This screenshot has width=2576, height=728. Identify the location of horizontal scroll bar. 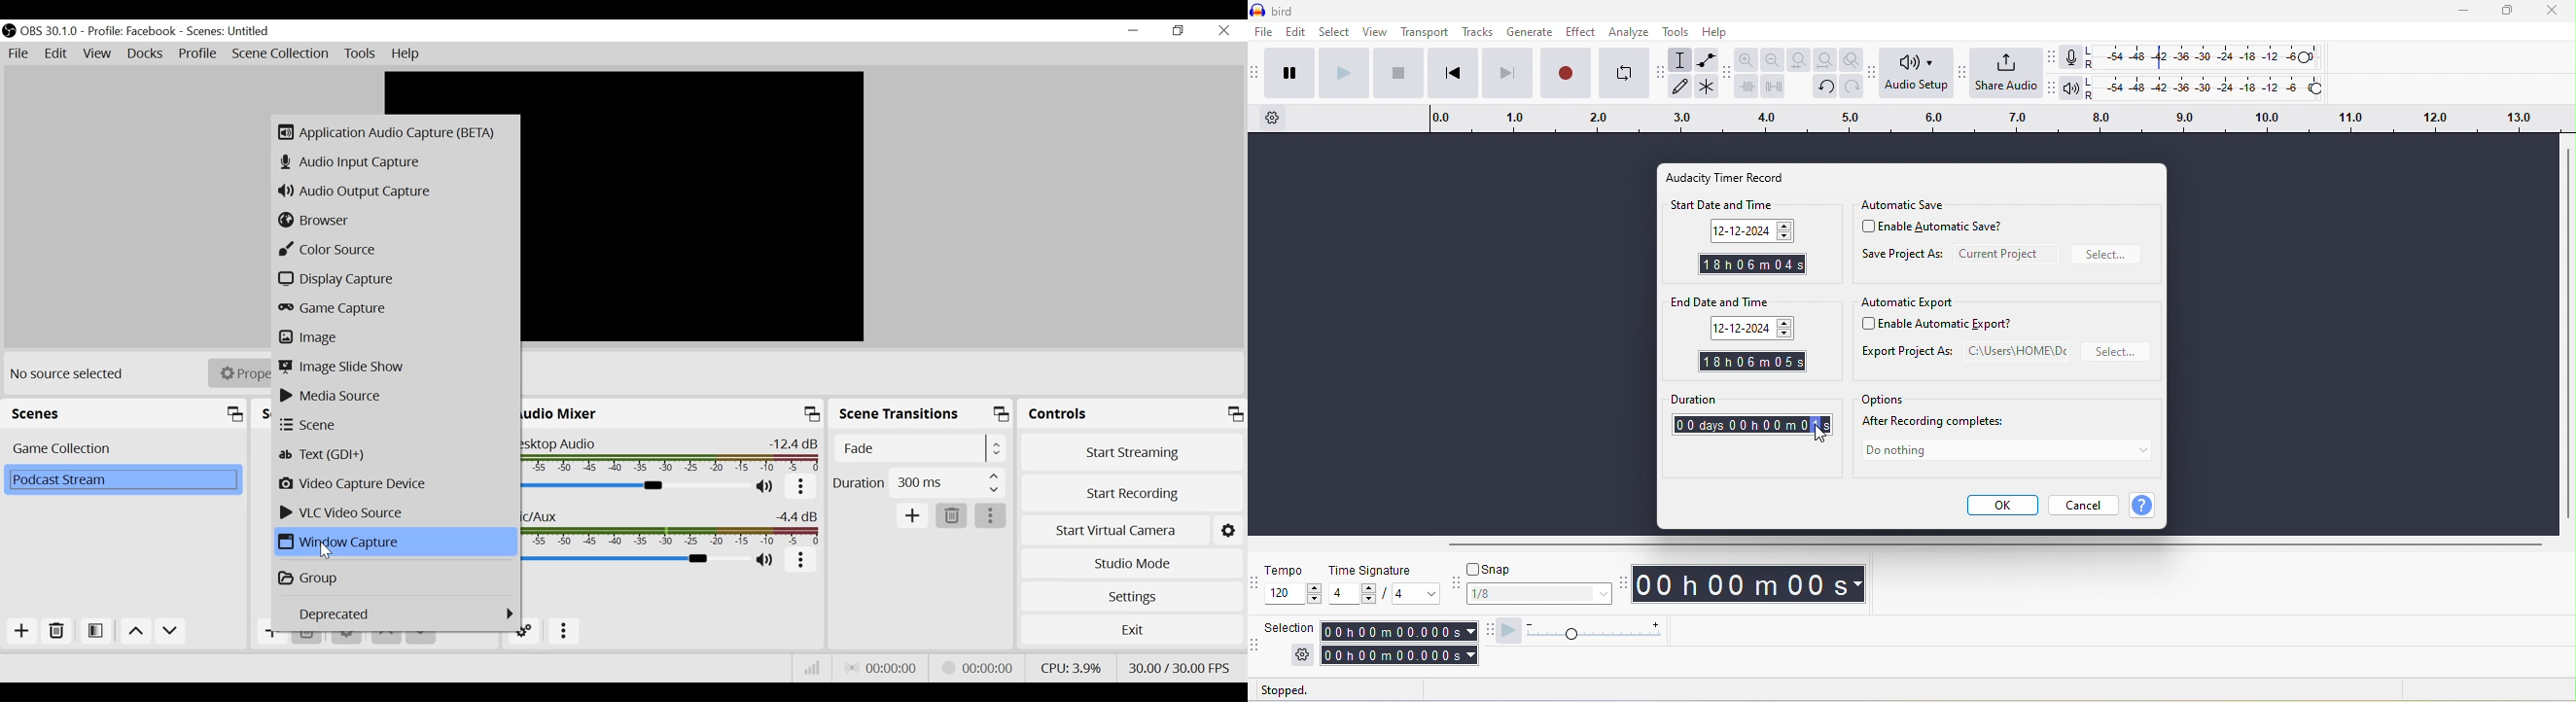
(1992, 546).